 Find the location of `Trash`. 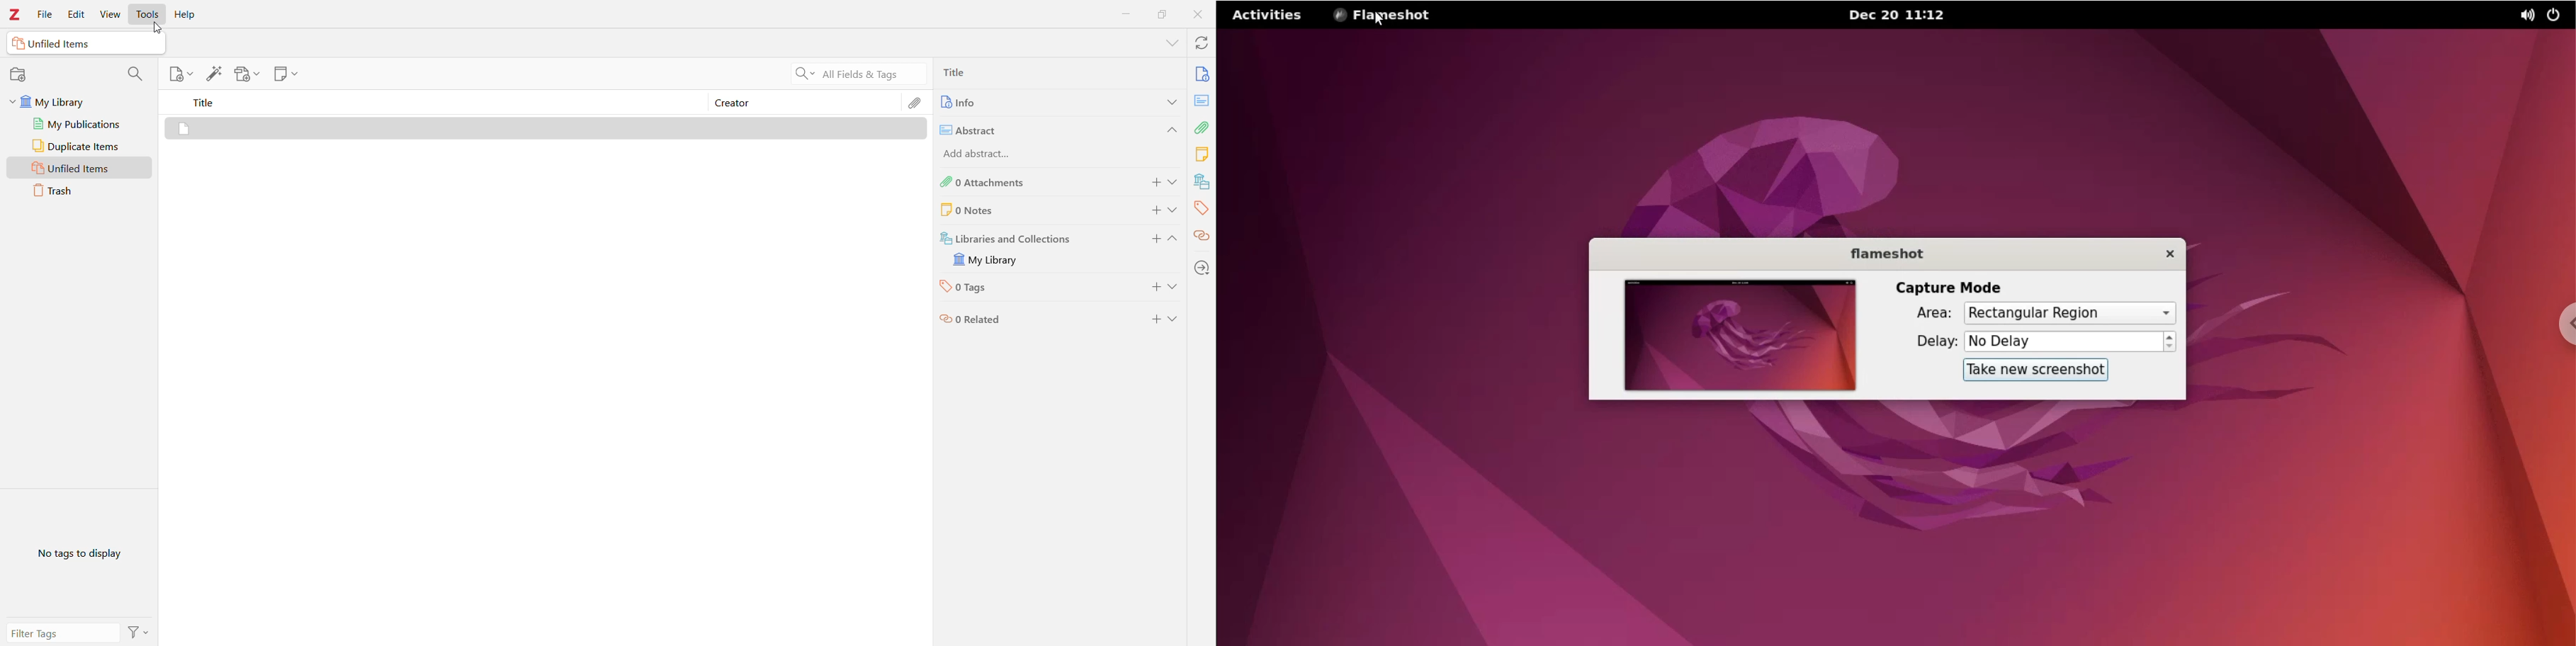

Trash is located at coordinates (78, 191).